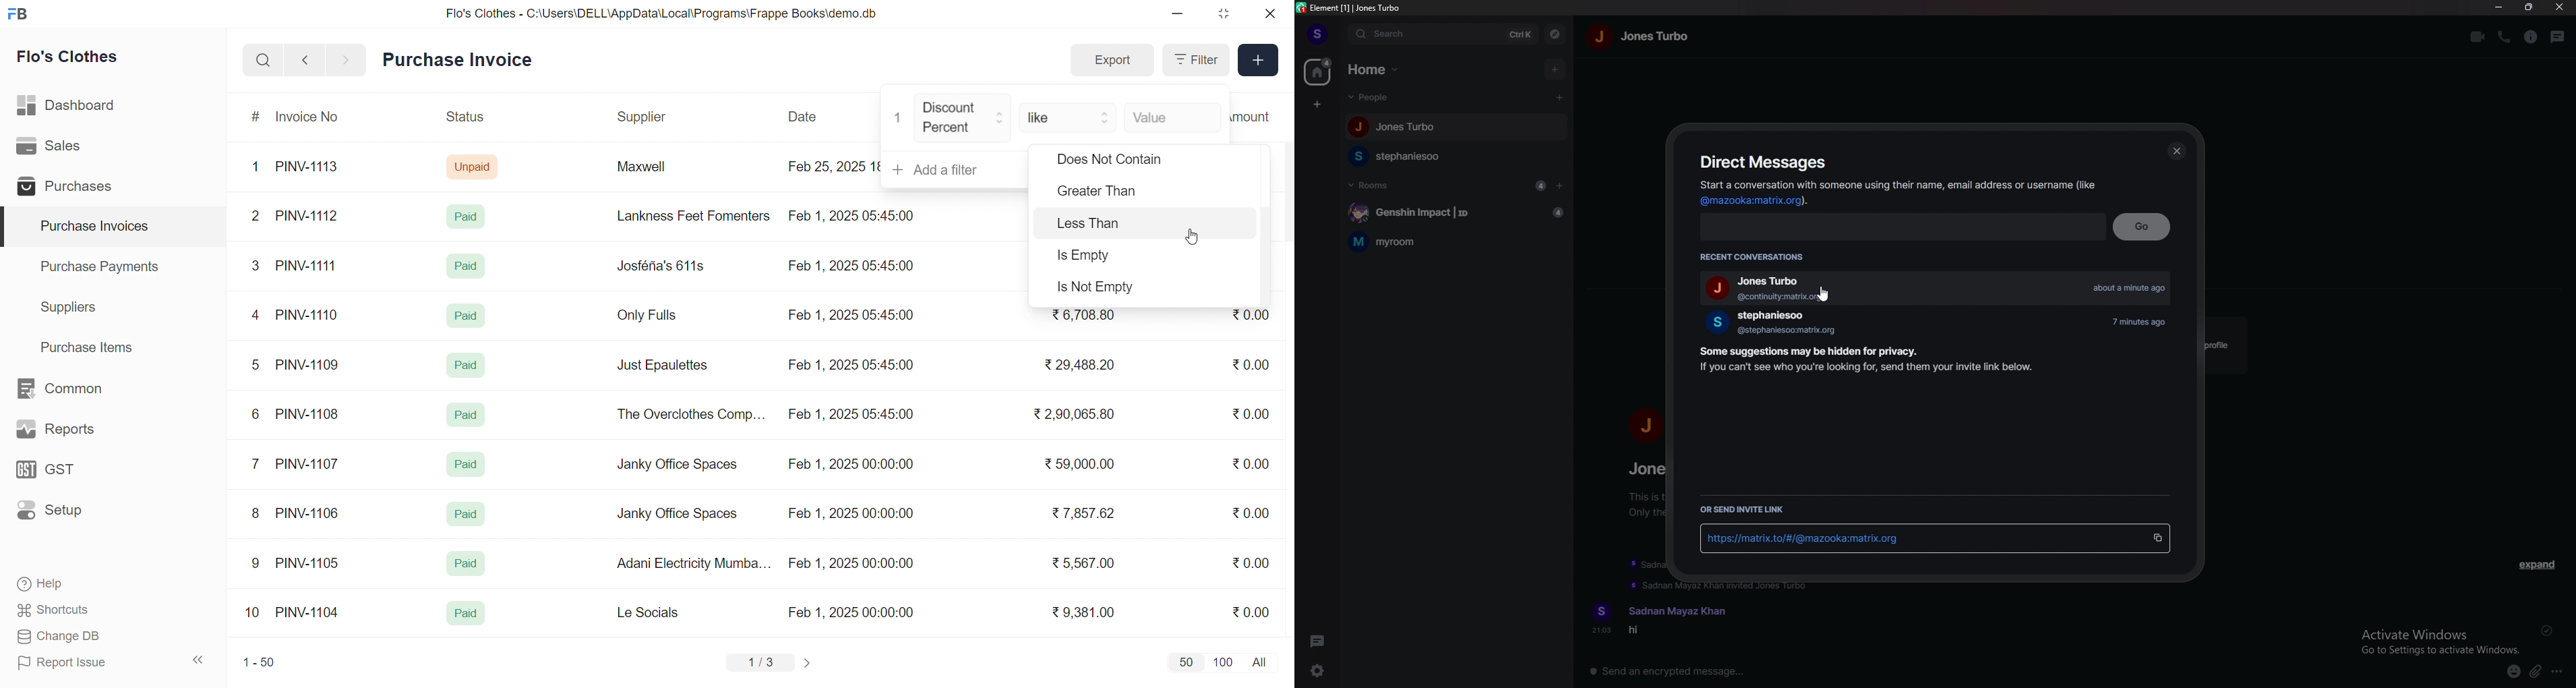 The image size is (2576, 700). I want to click on Adani Electricity Mumba..., so click(695, 564).